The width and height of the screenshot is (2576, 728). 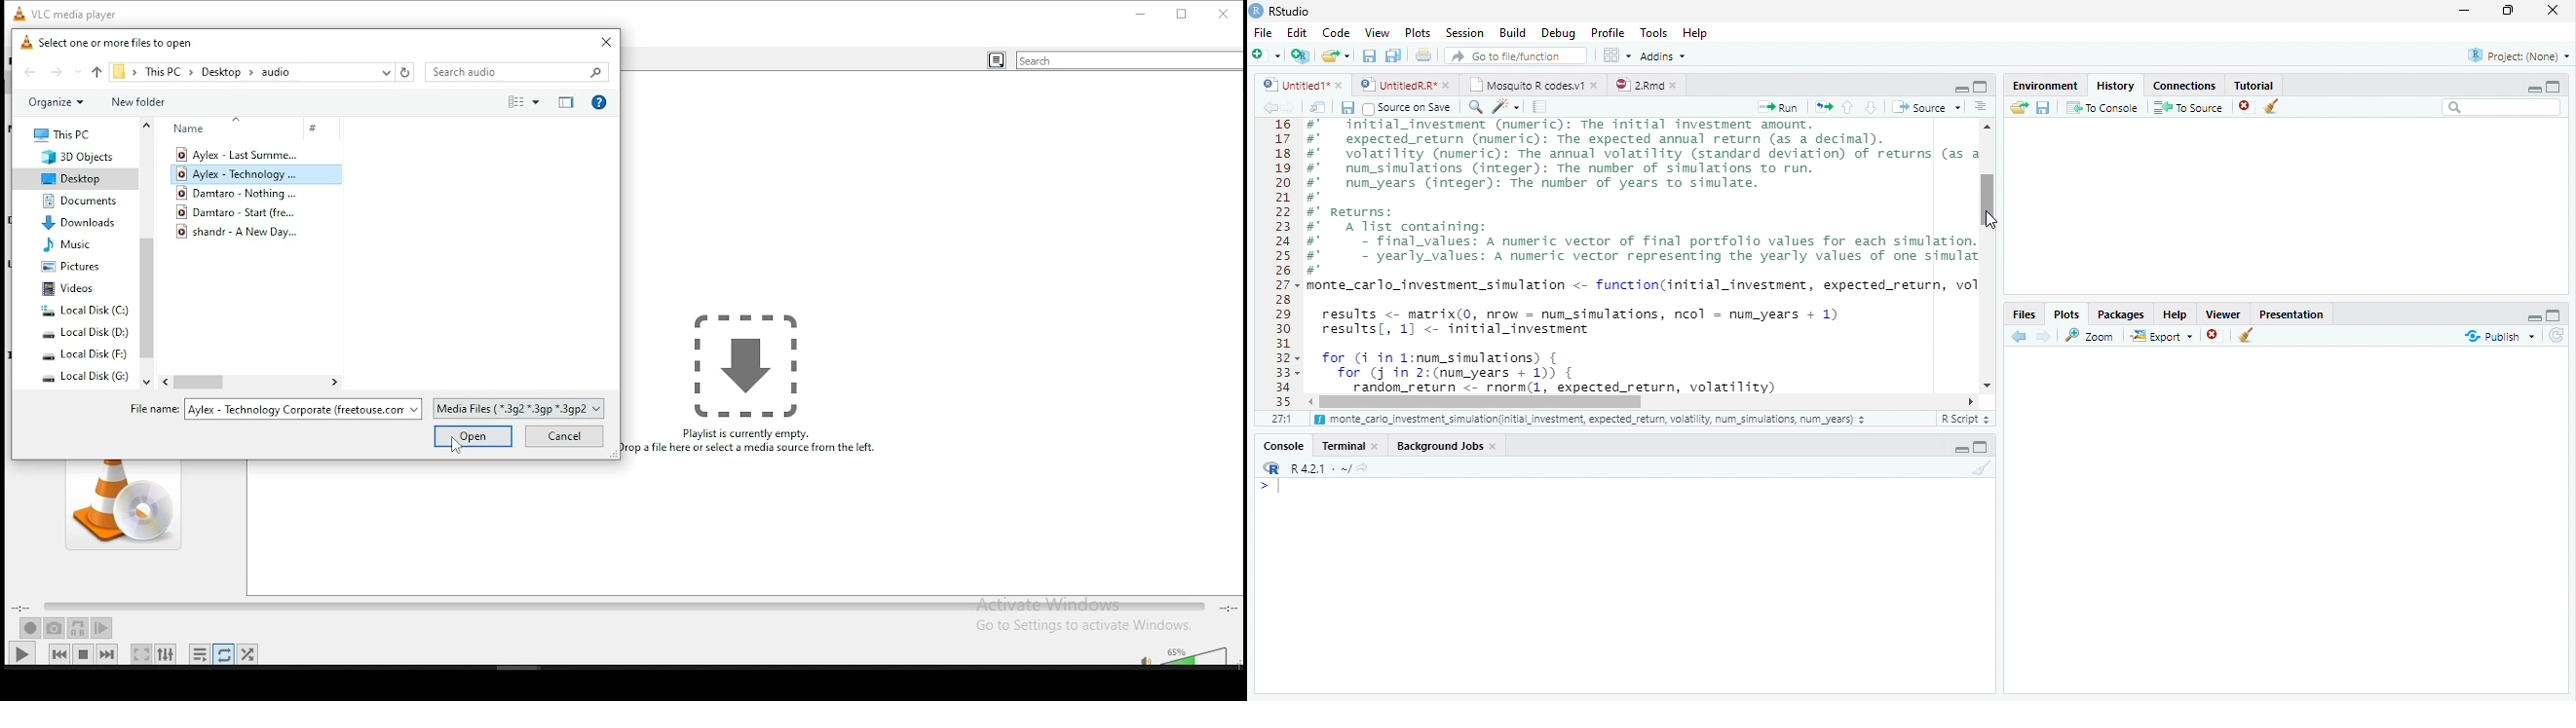 What do you see at coordinates (2045, 83) in the screenshot?
I see `Environment` at bounding box center [2045, 83].